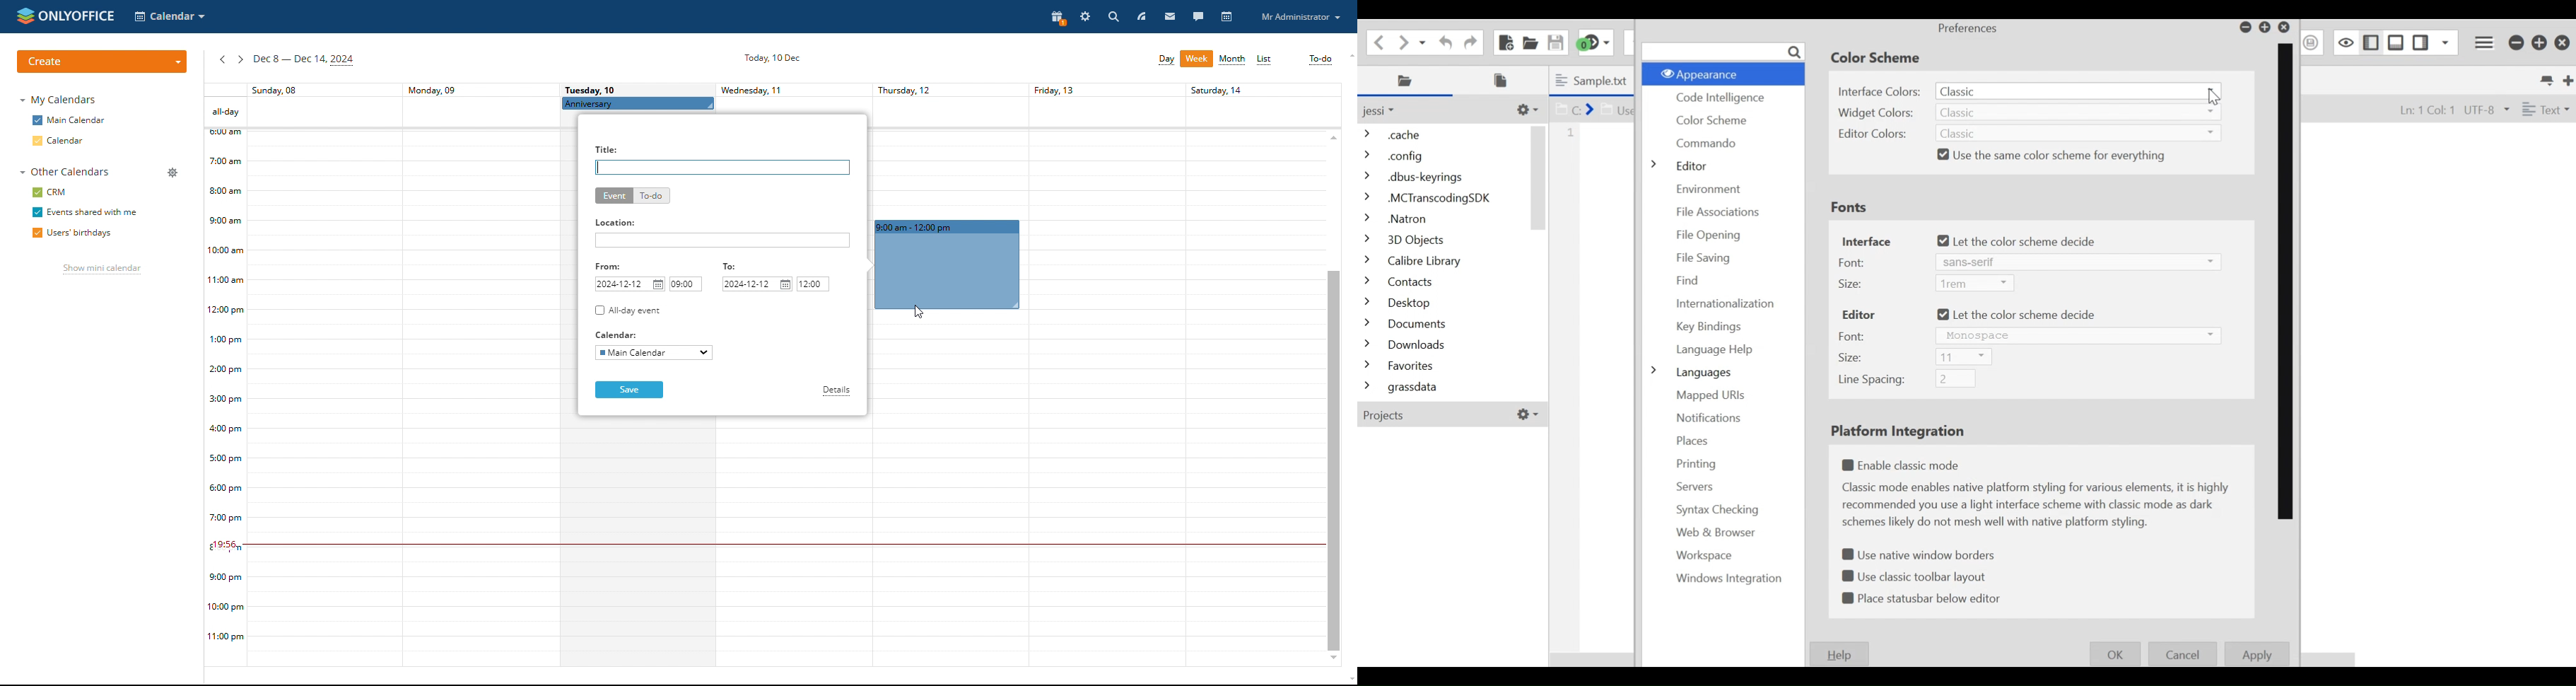  What do you see at coordinates (1701, 556) in the screenshot?
I see `Workplace` at bounding box center [1701, 556].